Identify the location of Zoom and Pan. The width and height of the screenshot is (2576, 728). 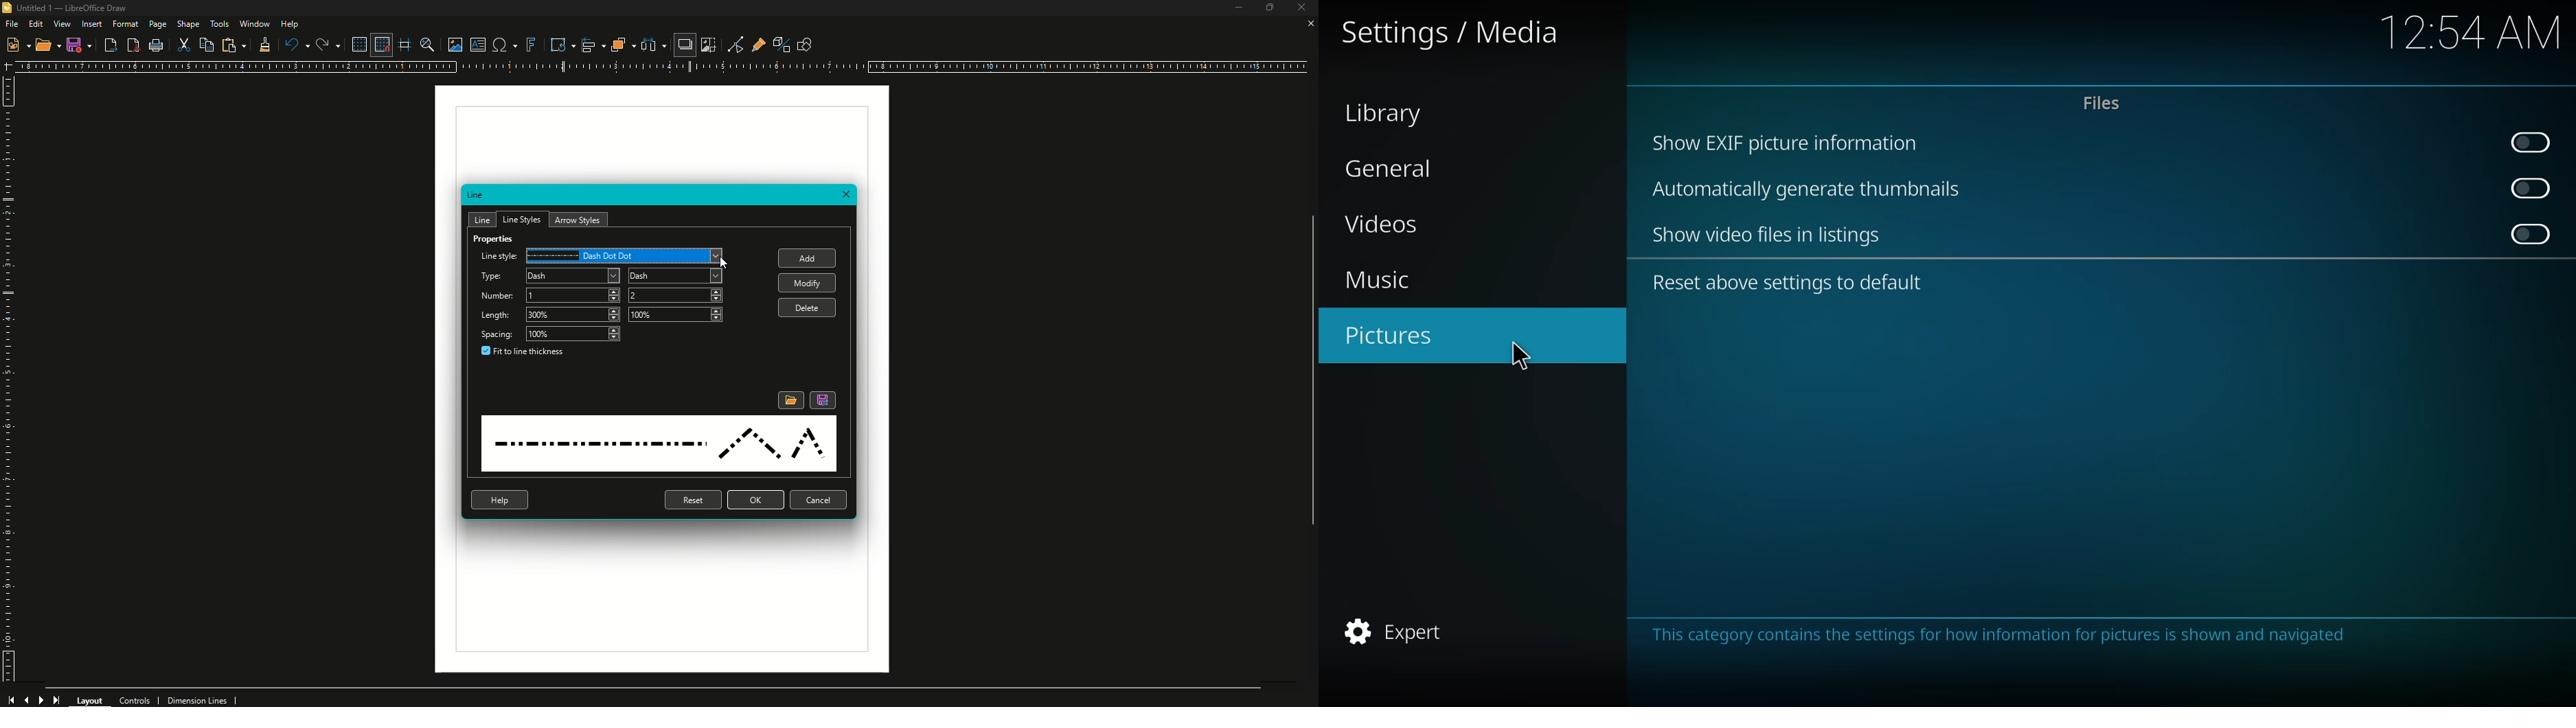
(426, 44).